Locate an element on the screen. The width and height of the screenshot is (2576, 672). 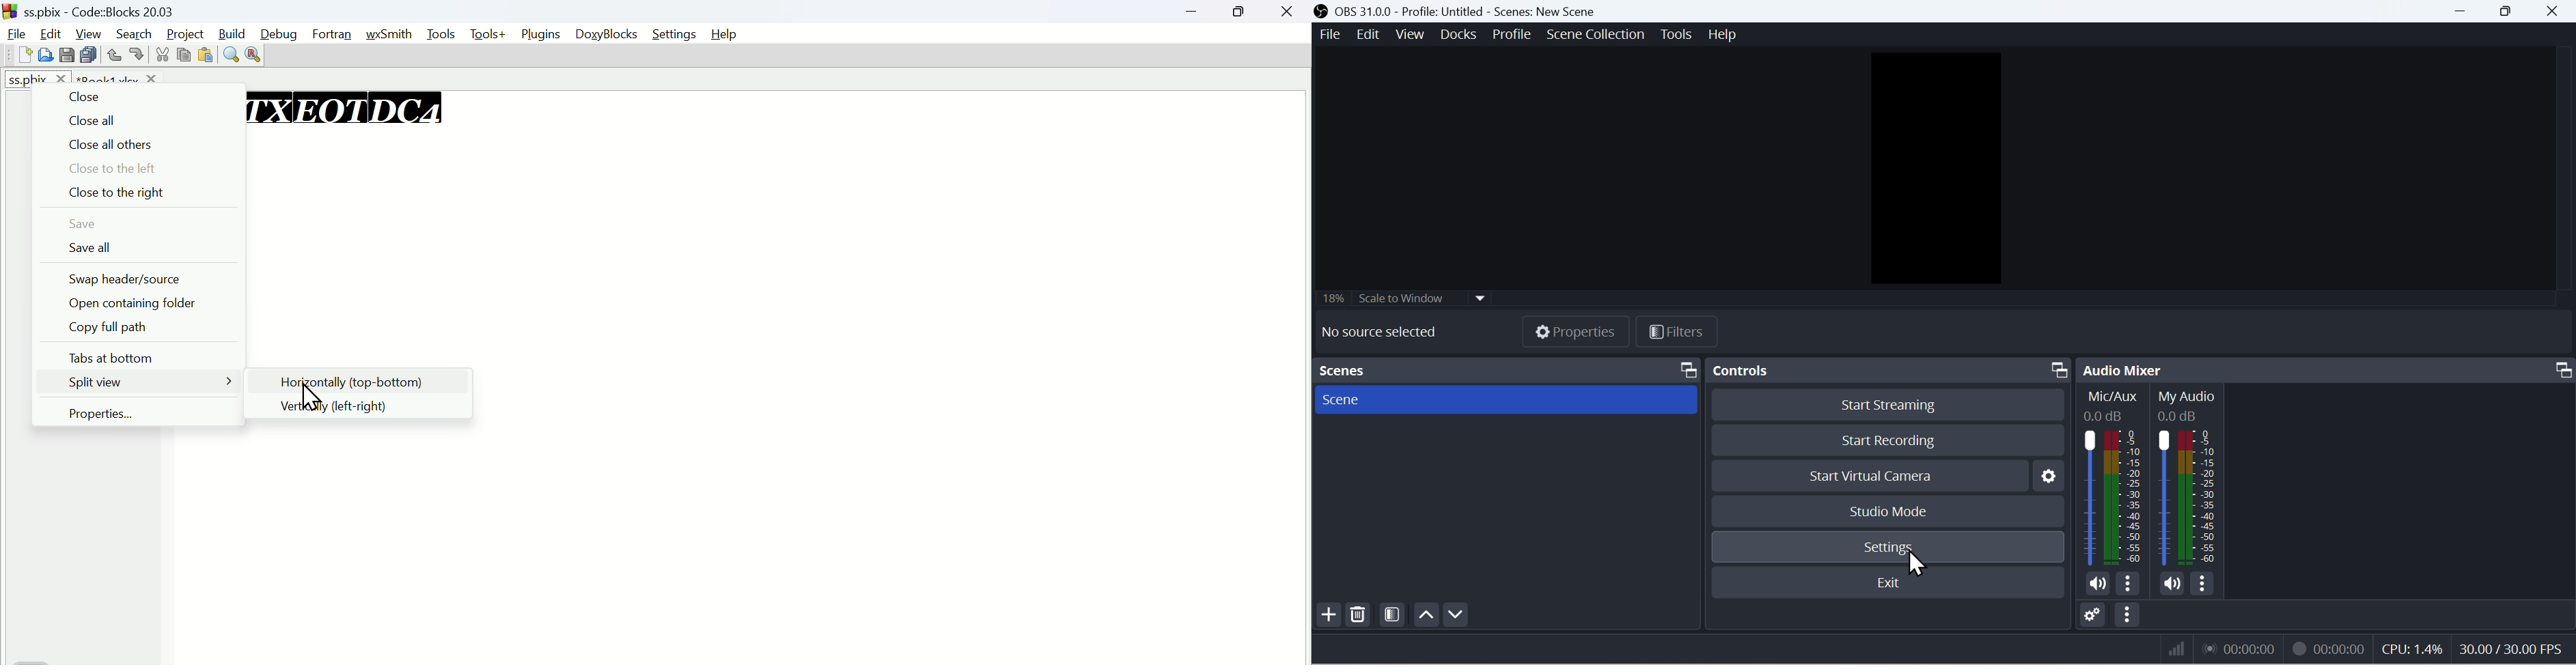
more is located at coordinates (2127, 583).